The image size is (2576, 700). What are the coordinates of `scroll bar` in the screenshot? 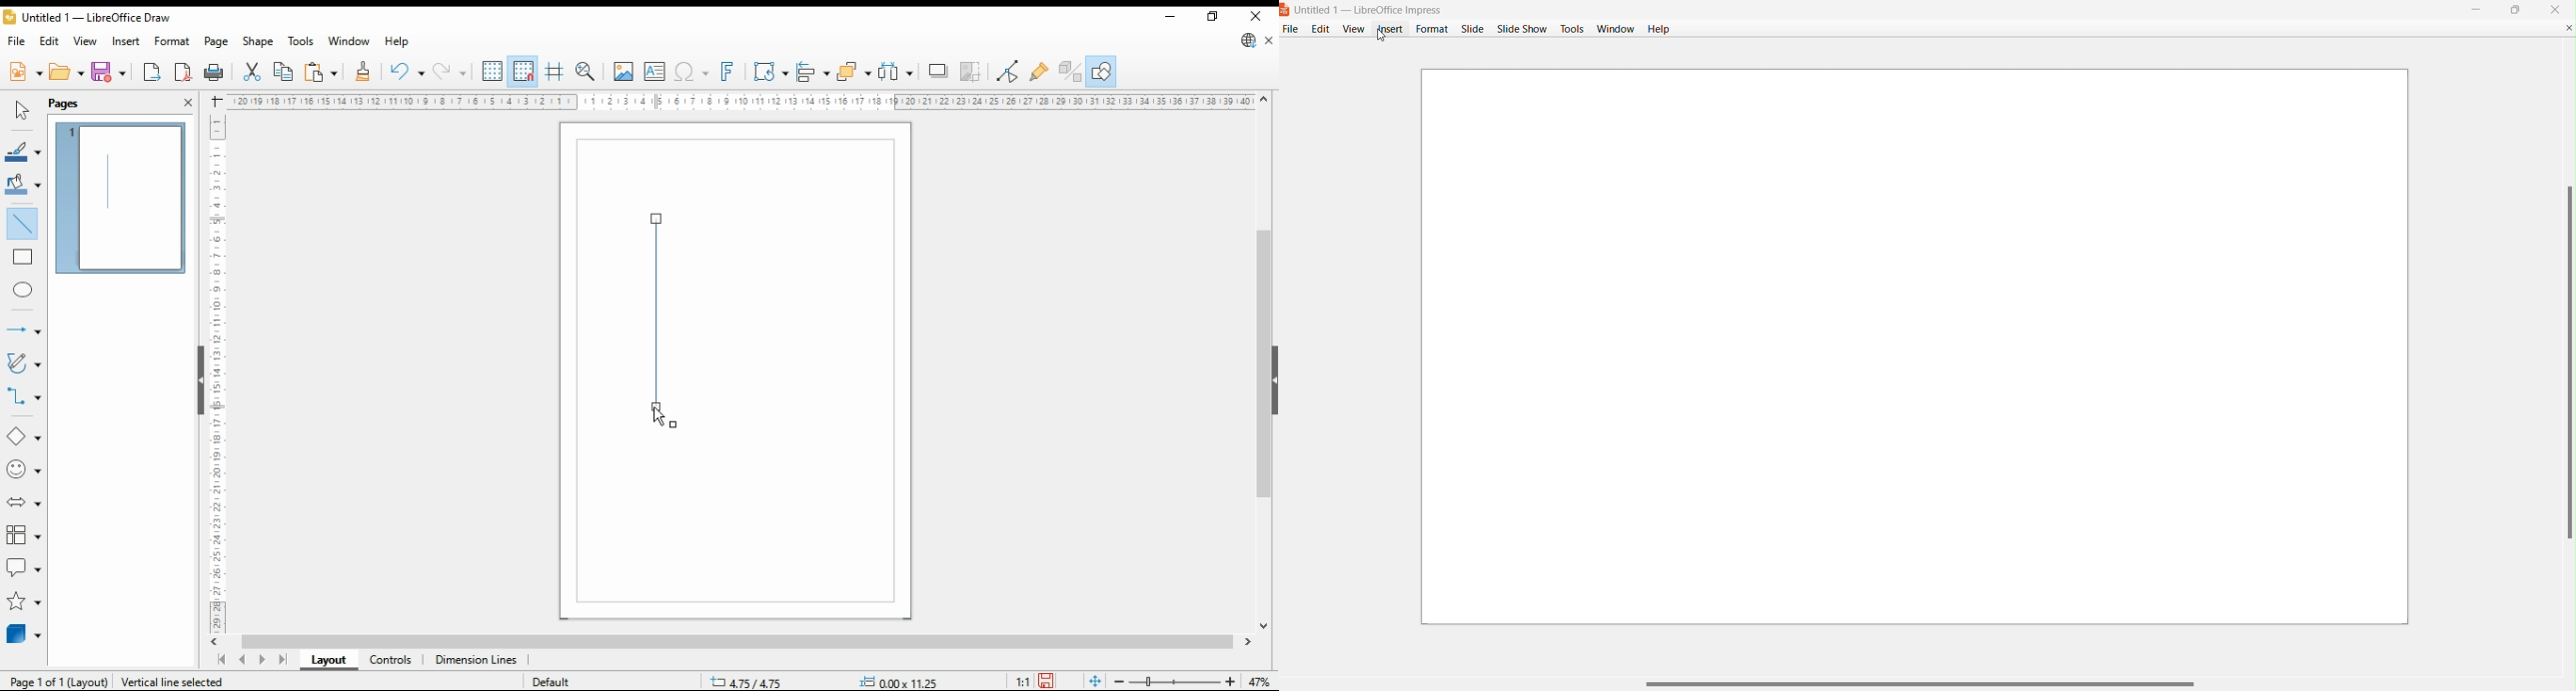 It's located at (1263, 358).